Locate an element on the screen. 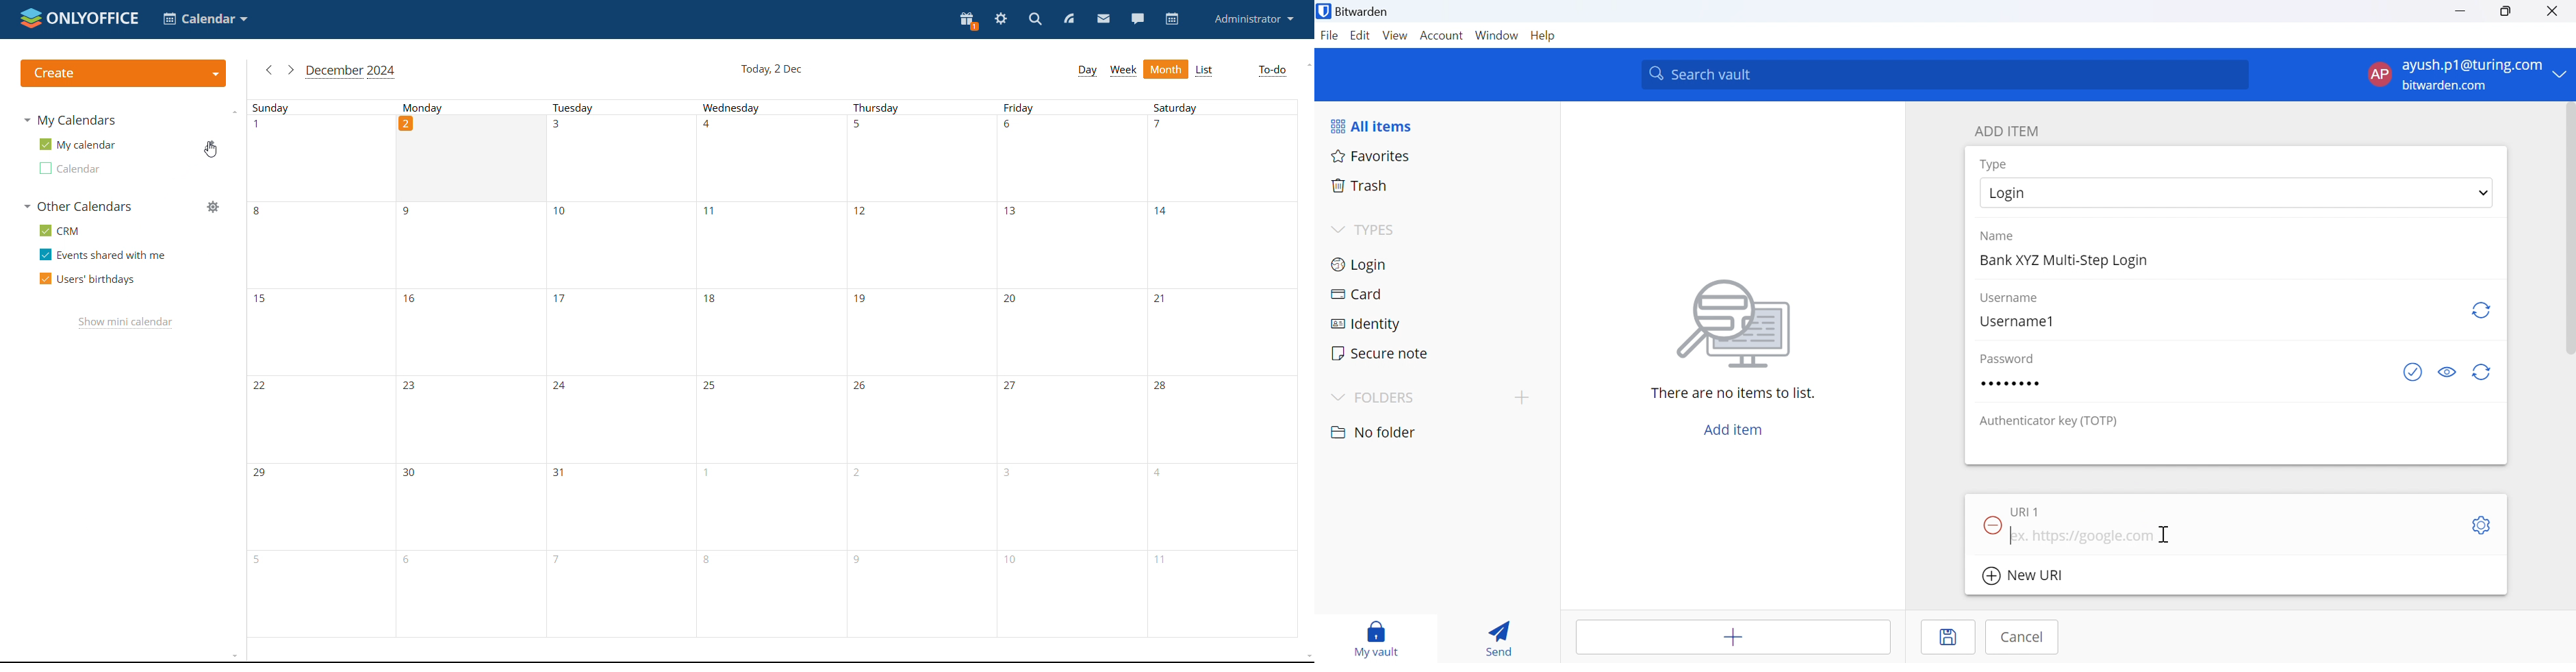 This screenshot has height=672, width=2576. chat is located at coordinates (1138, 19).